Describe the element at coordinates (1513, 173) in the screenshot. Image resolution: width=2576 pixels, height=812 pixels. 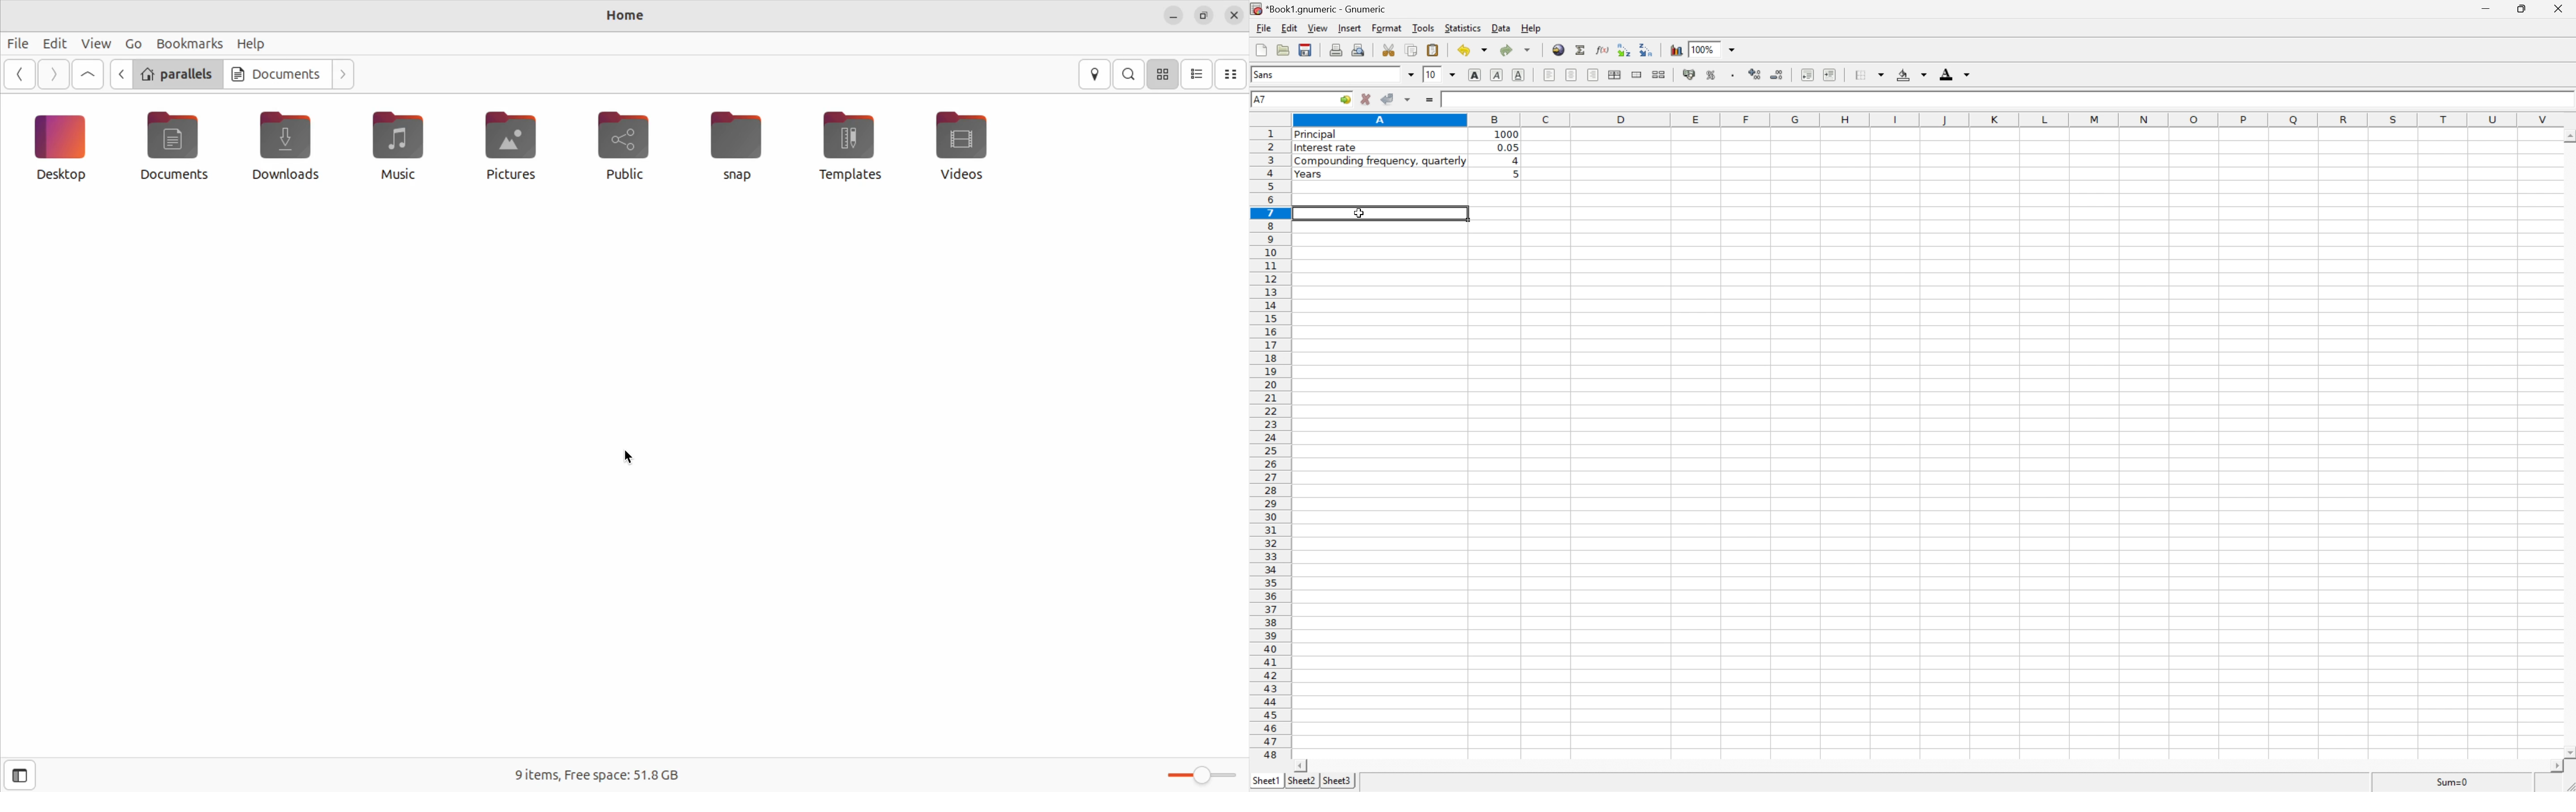
I see `5` at that location.